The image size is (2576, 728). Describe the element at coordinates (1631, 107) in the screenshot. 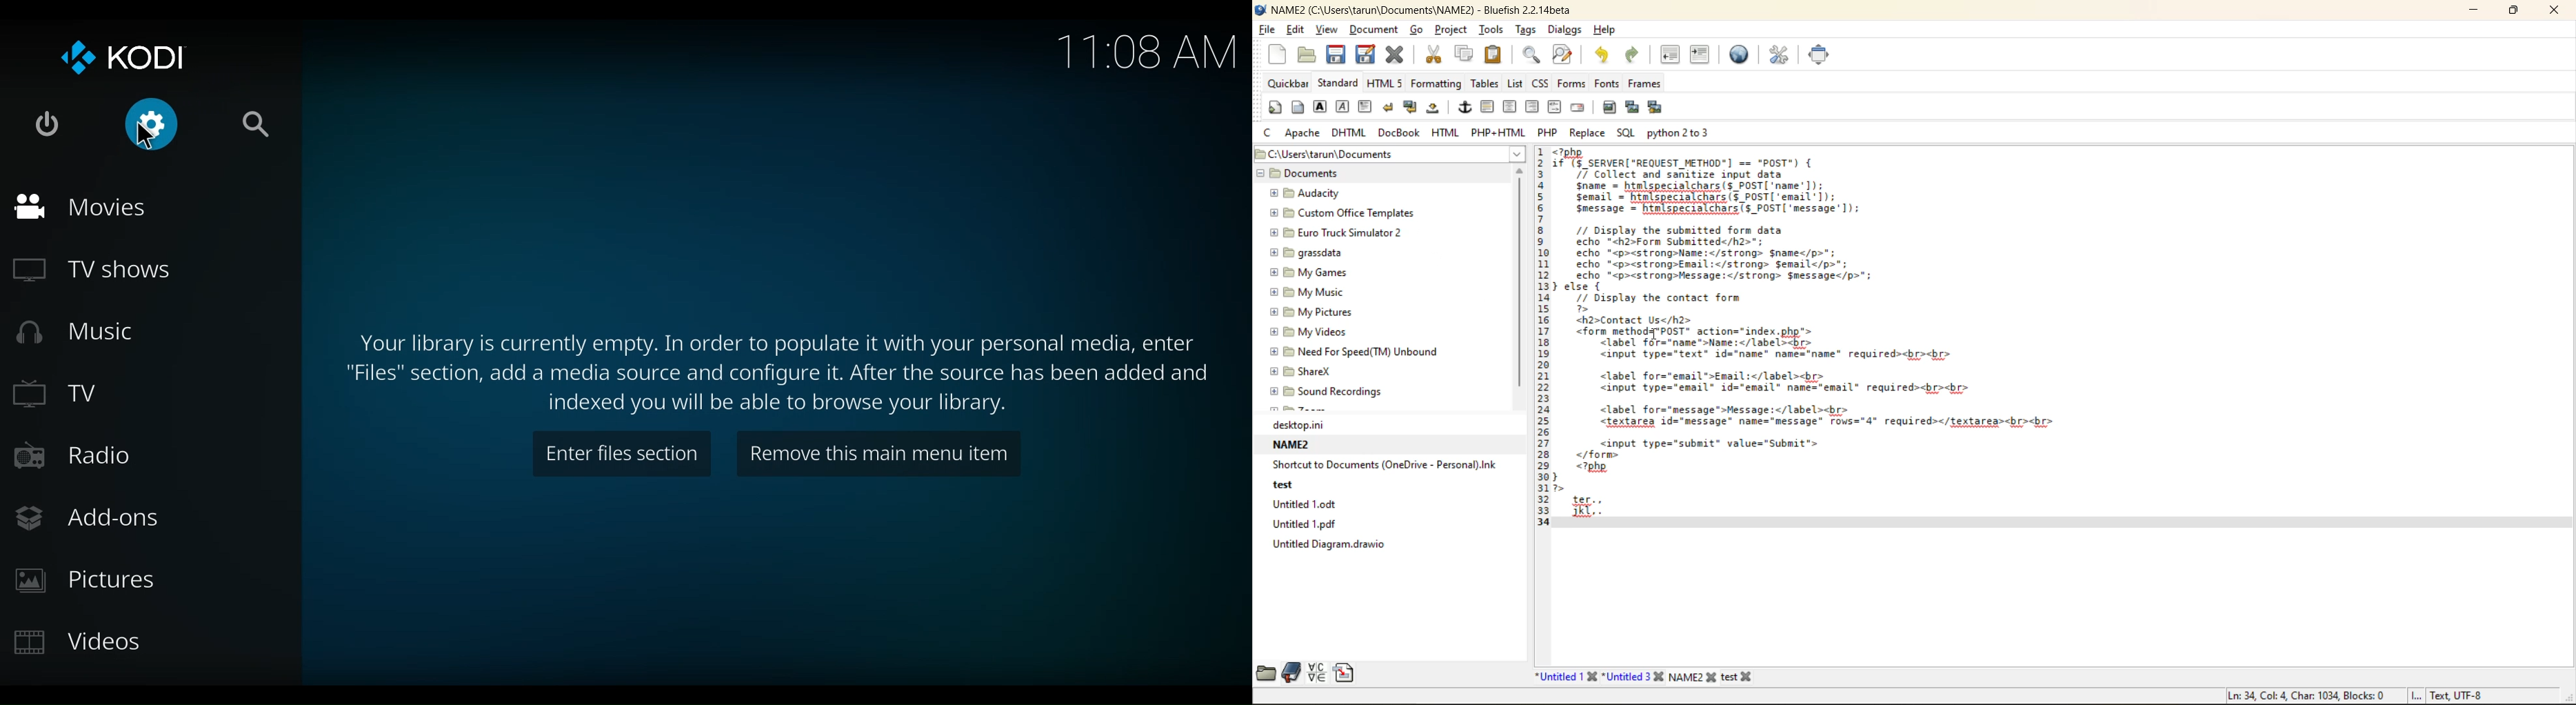

I see `insert thumbnail` at that location.